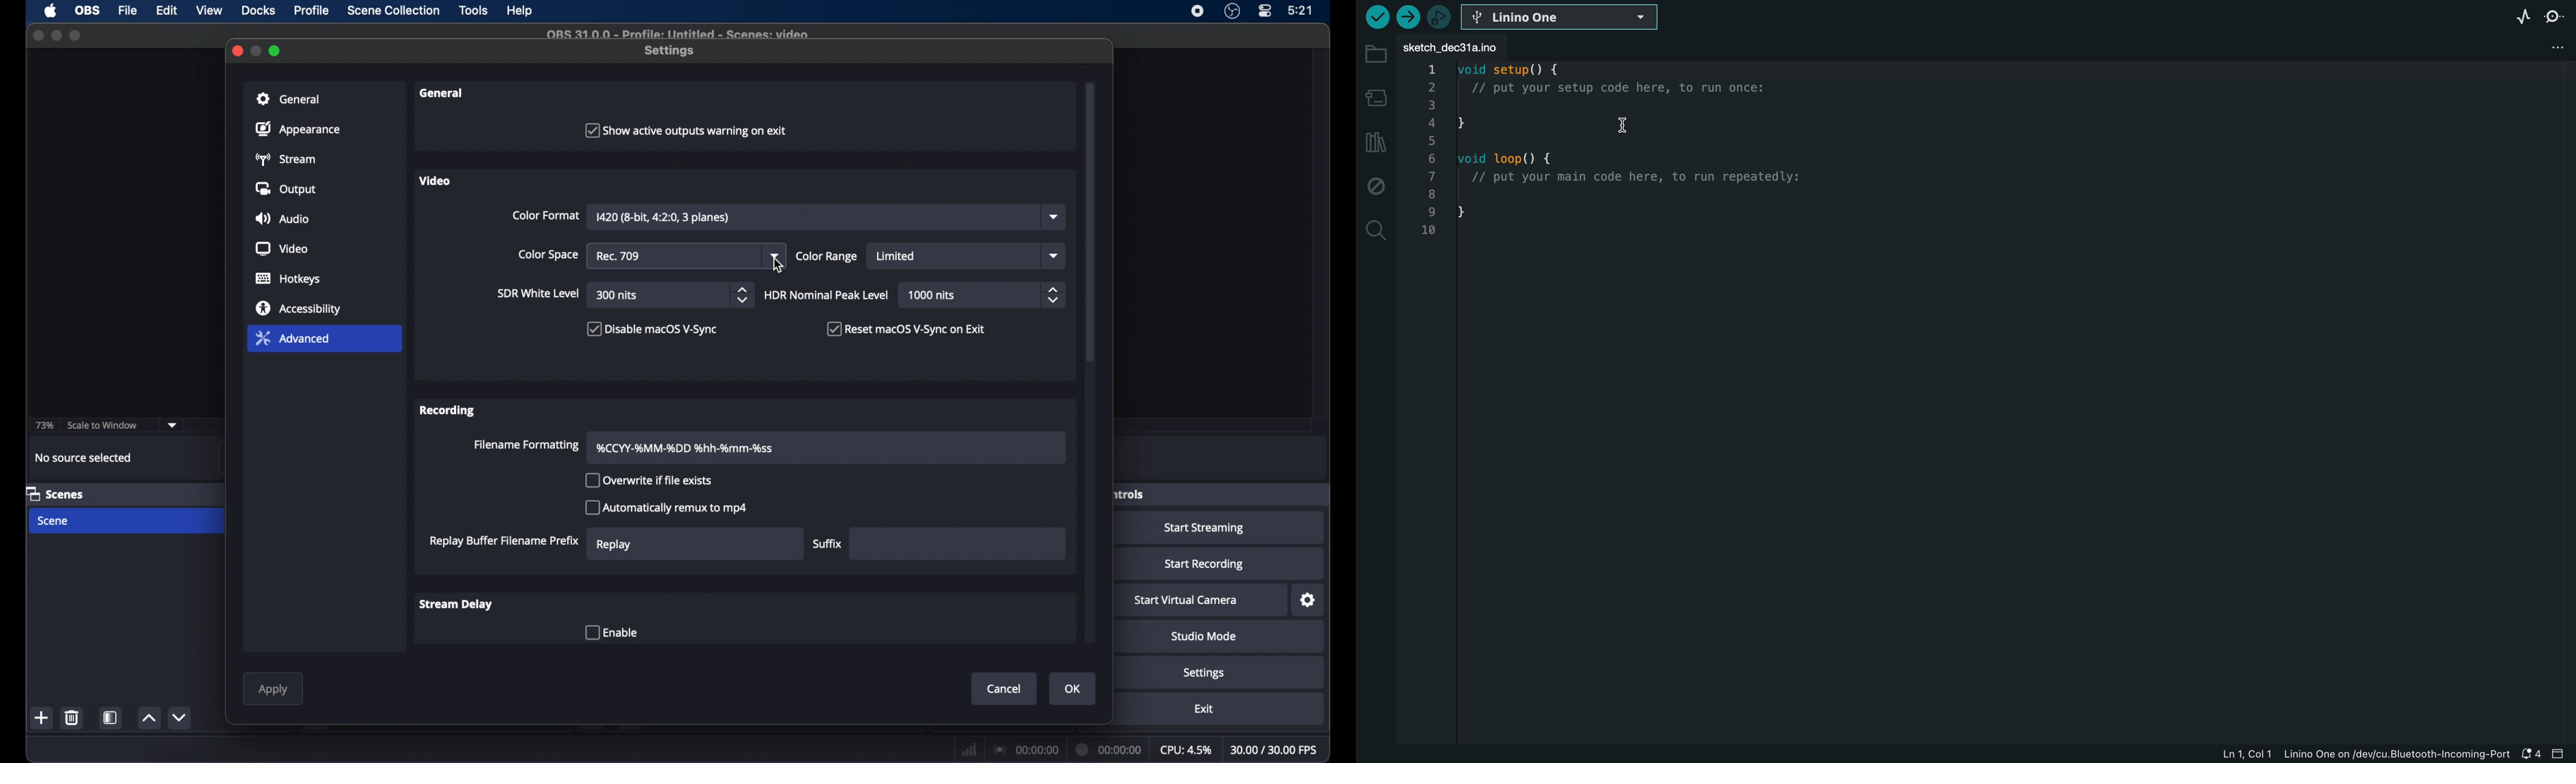  Describe the element at coordinates (776, 256) in the screenshot. I see `dropdown` at that location.